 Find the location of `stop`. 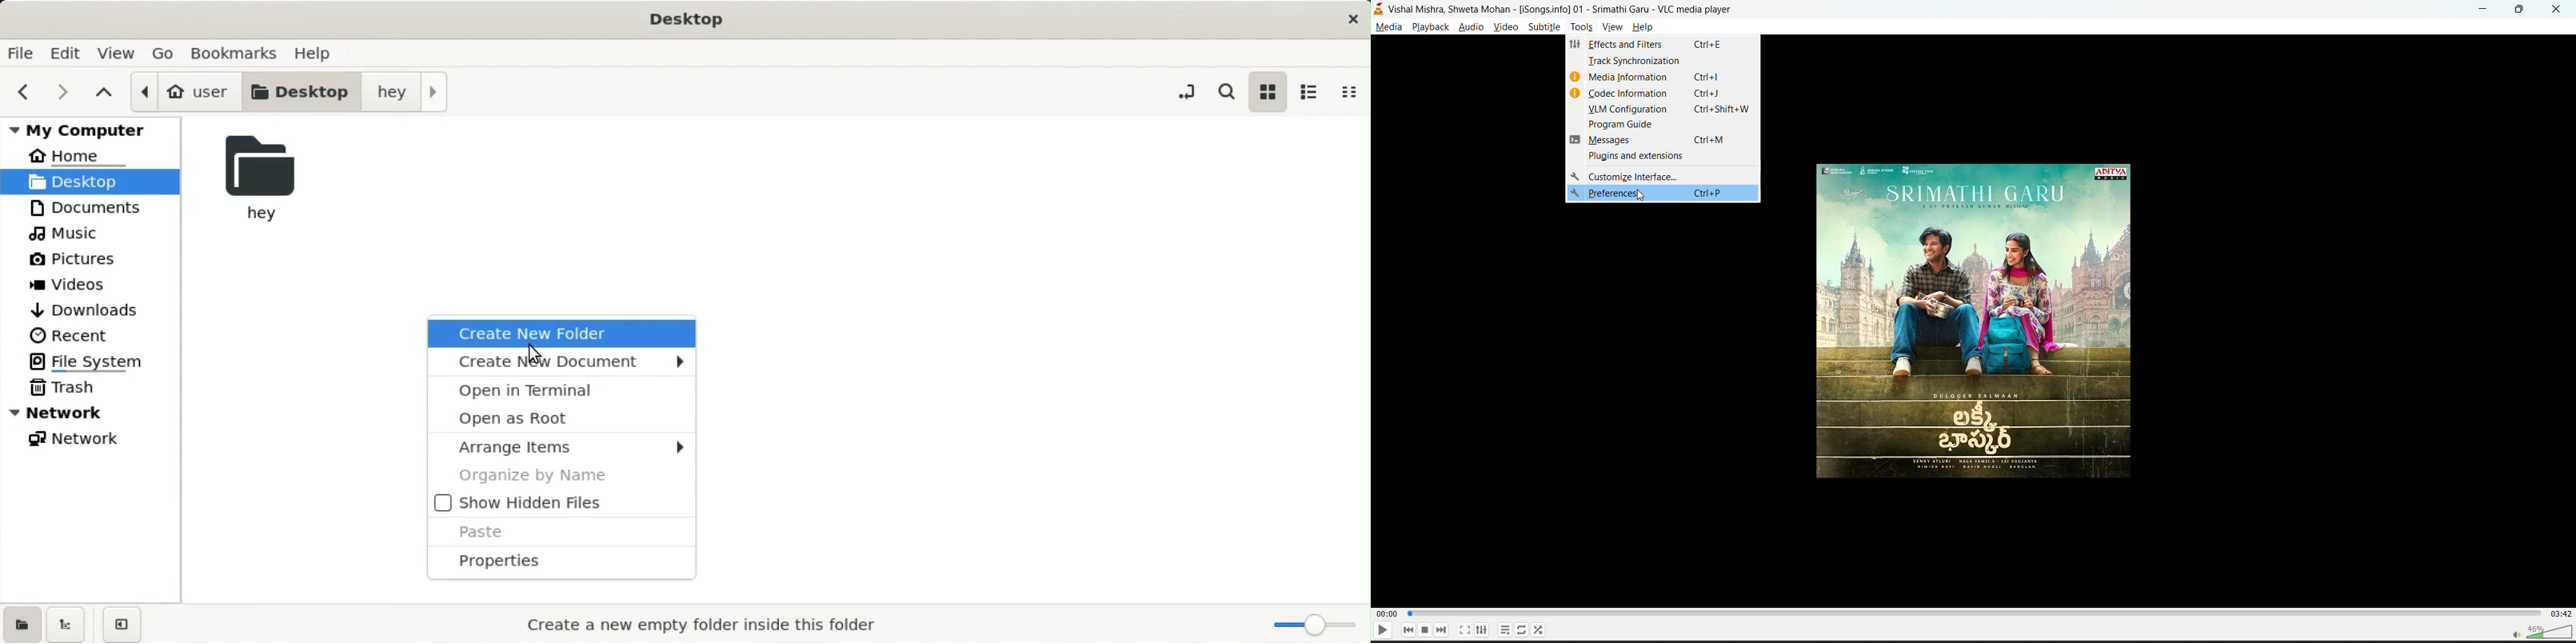

stop is located at coordinates (1423, 629).